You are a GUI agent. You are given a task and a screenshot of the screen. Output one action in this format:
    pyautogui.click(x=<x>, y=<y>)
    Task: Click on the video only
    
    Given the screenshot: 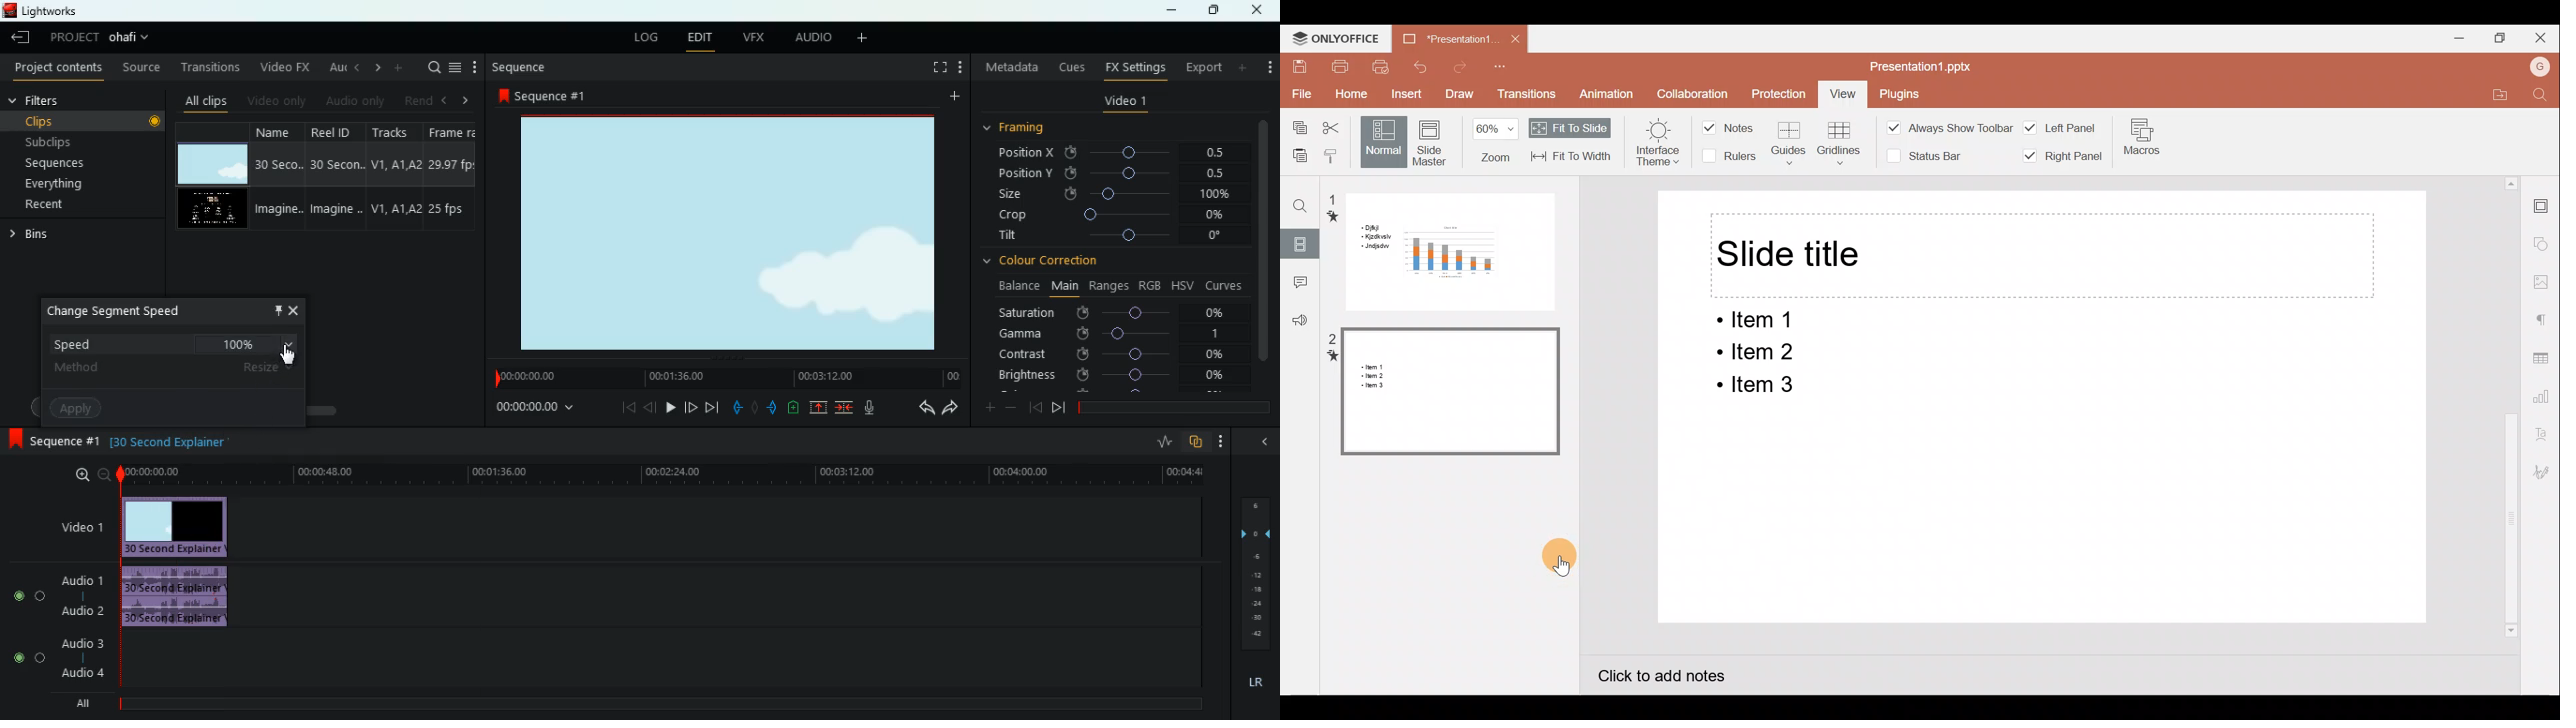 What is the action you would take?
    pyautogui.click(x=275, y=99)
    